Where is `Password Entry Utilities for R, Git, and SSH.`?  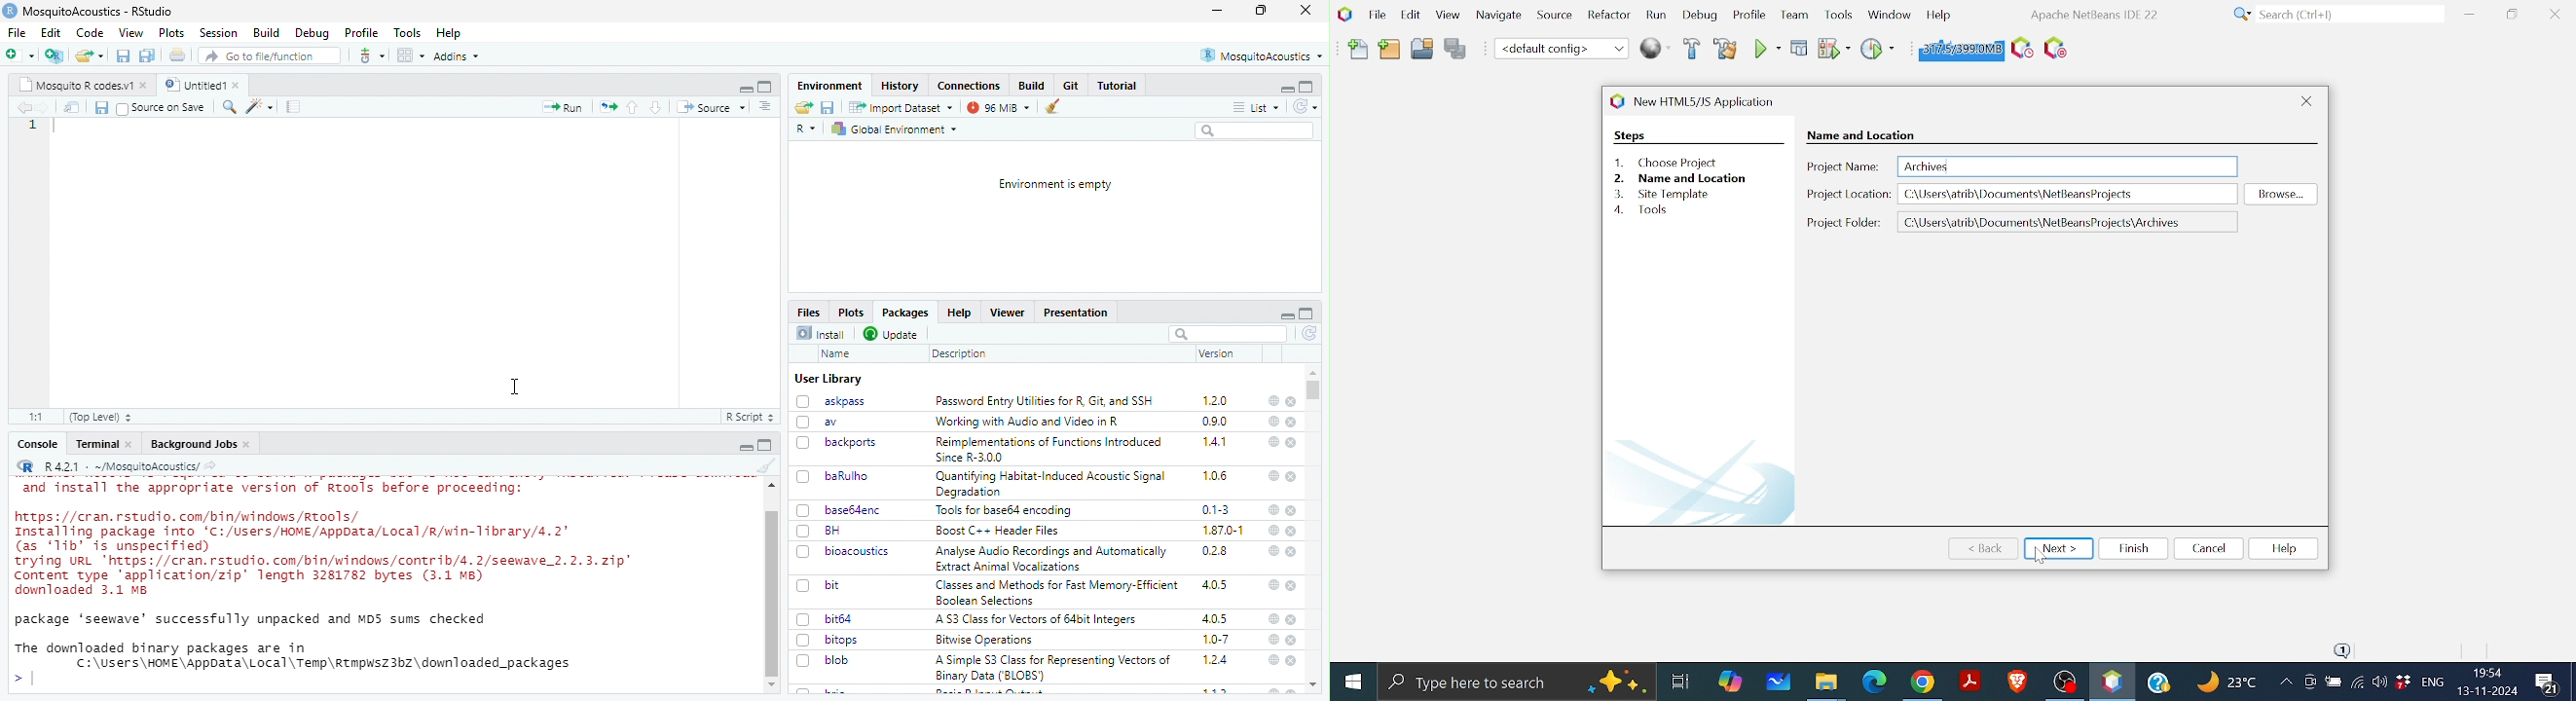
Password Entry Utilities for R, Git, and SSH. is located at coordinates (1047, 400).